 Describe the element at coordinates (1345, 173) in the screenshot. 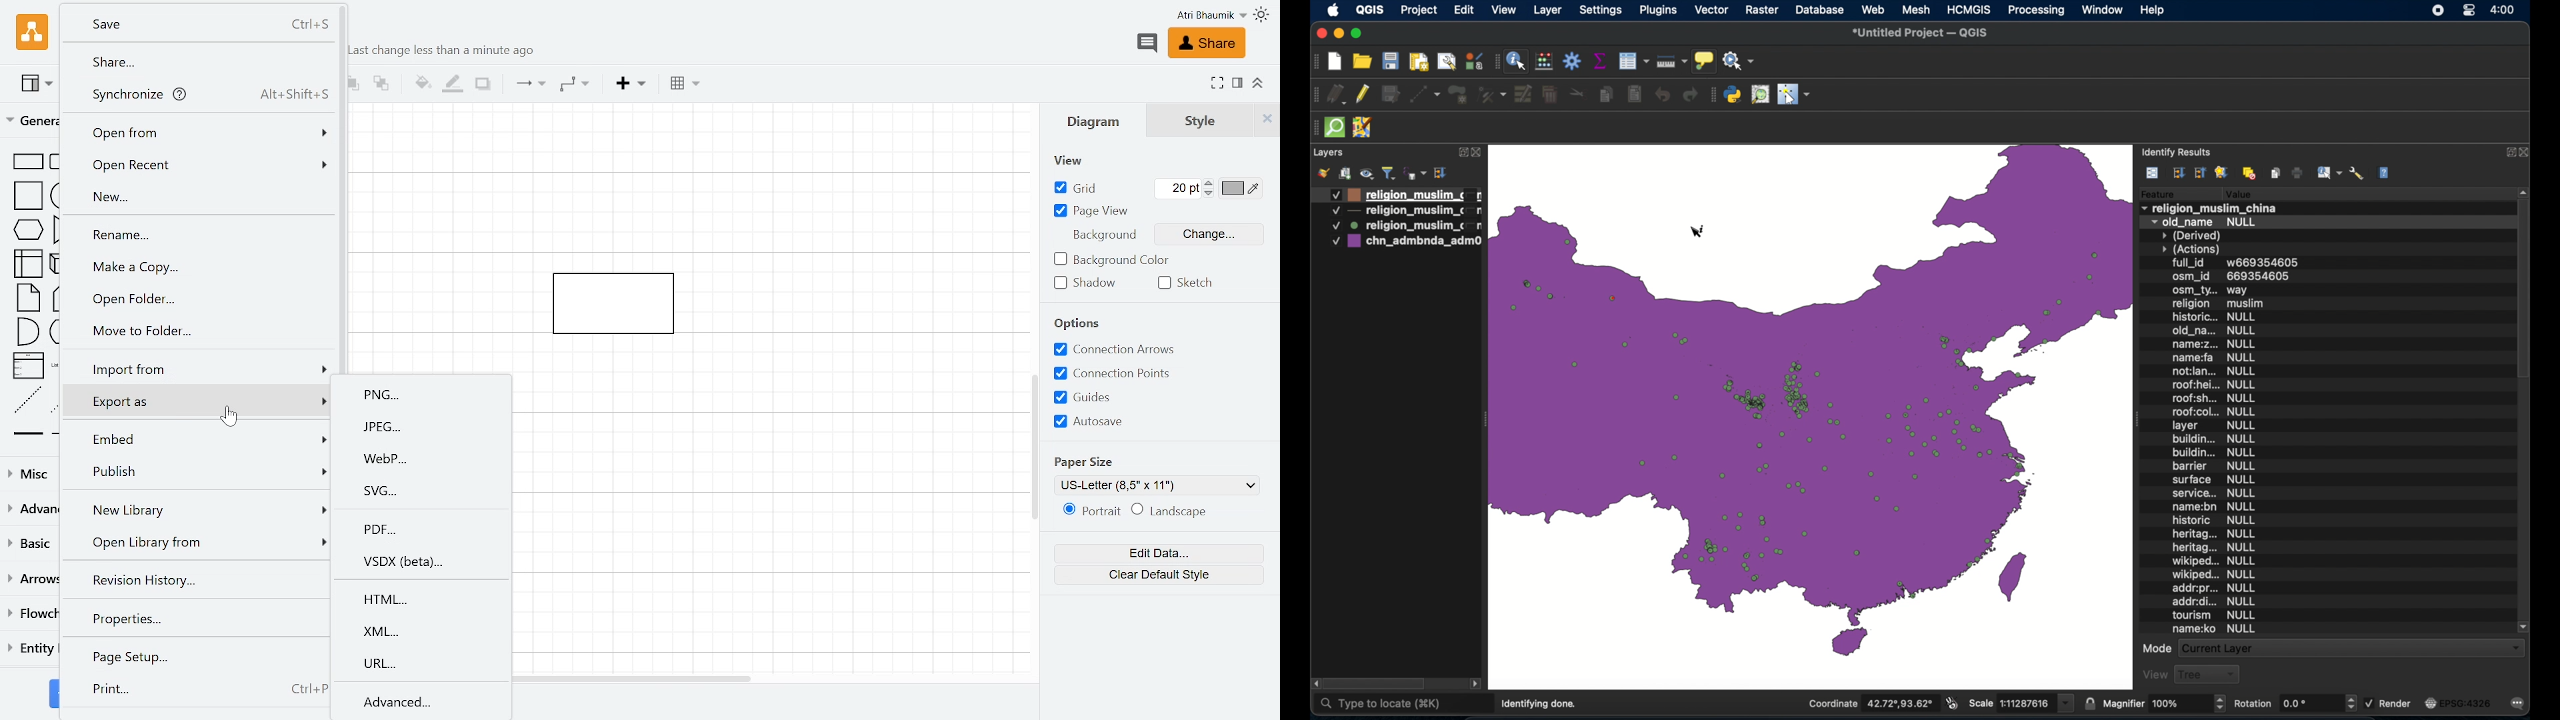

I see `add group` at that location.